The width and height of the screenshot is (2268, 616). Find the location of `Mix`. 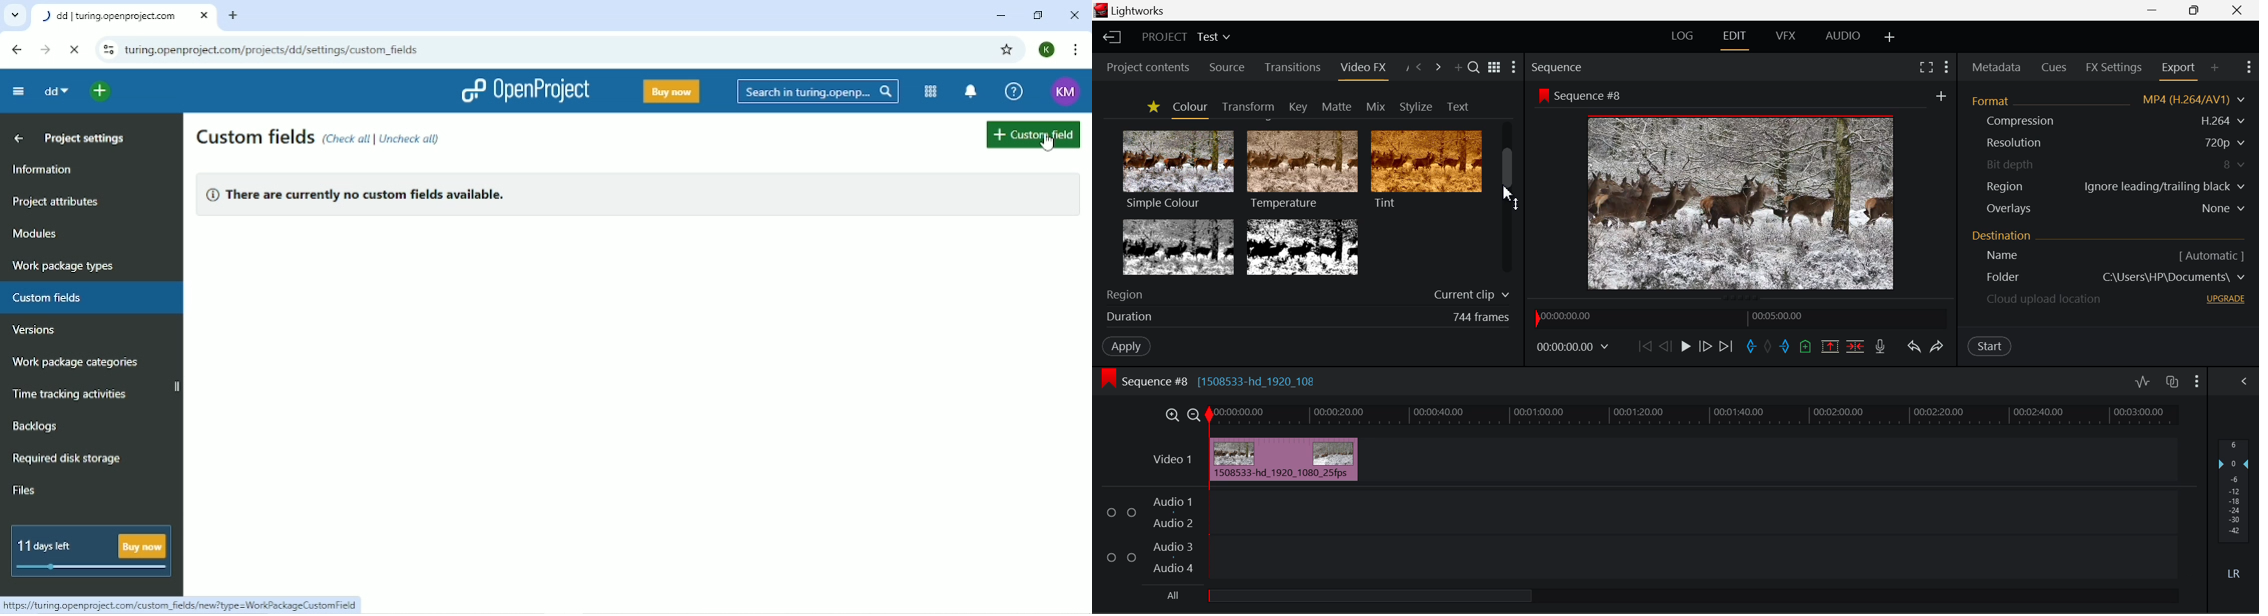

Mix is located at coordinates (1377, 105).